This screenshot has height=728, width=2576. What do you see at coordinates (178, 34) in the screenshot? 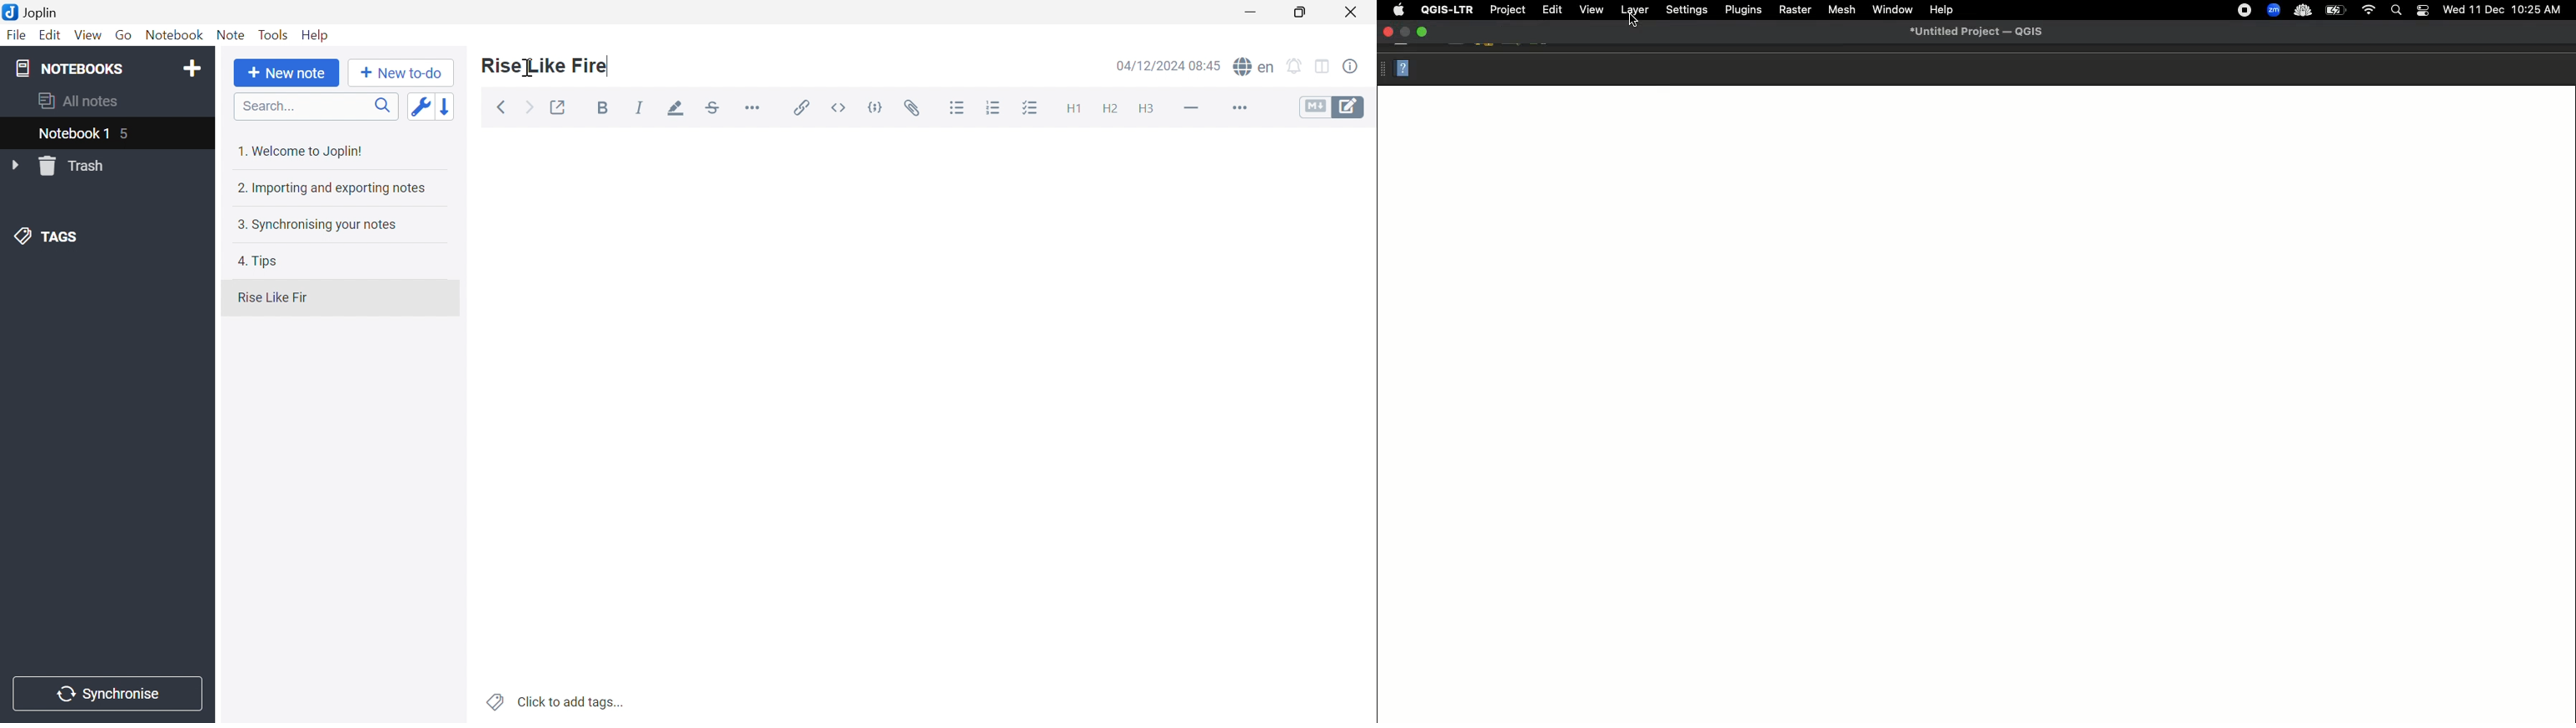
I see `Notebook` at bounding box center [178, 34].